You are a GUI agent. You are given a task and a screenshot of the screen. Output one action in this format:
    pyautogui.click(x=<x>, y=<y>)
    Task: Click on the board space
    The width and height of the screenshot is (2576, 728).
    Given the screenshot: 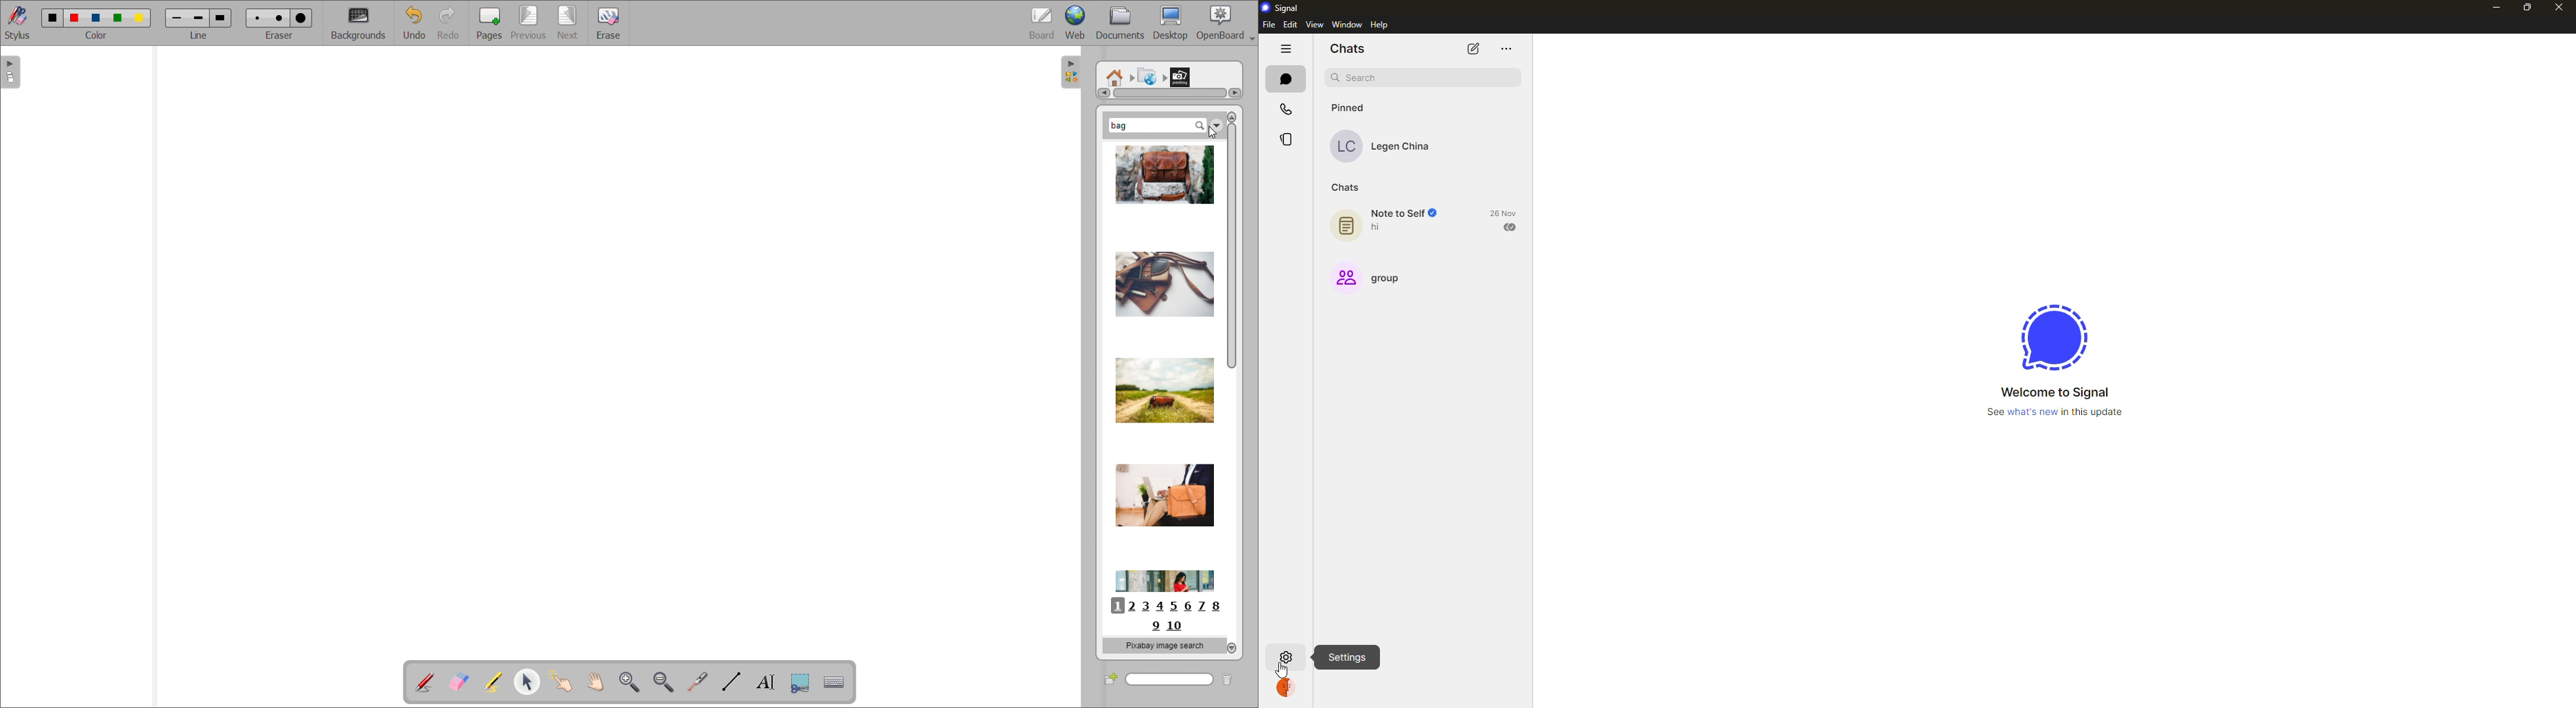 What is the action you would take?
    pyautogui.click(x=608, y=346)
    